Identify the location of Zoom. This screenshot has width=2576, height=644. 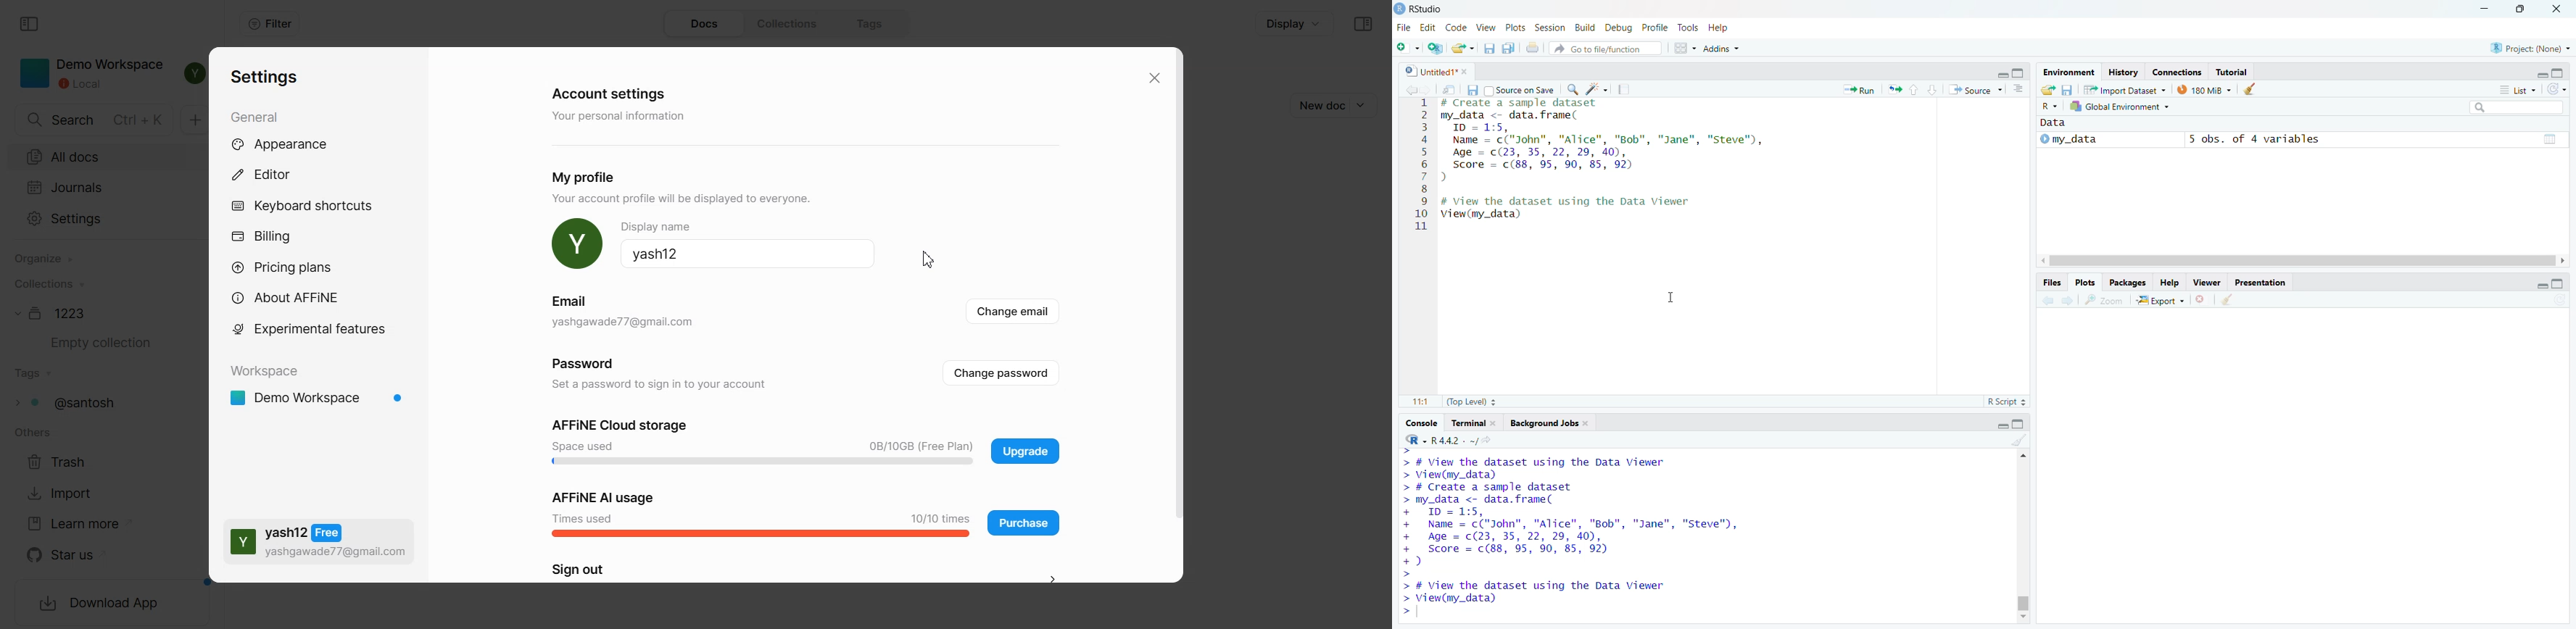
(1573, 89).